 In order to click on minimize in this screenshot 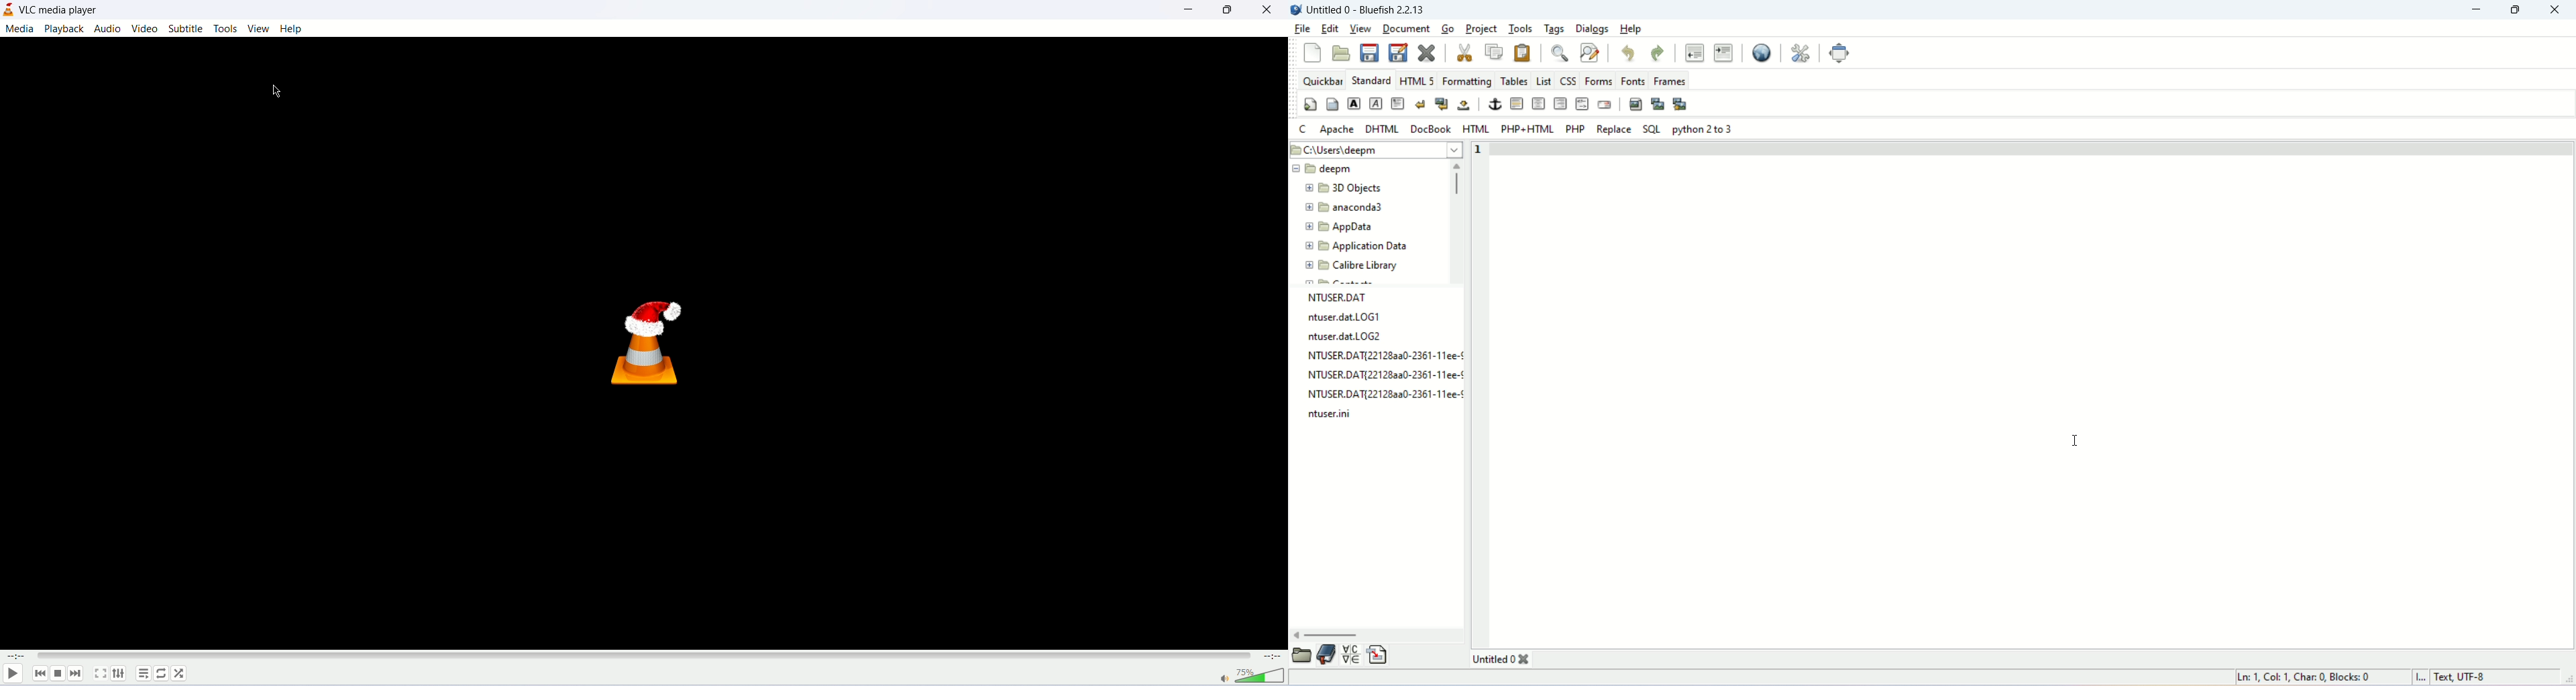, I will do `click(2473, 10)`.